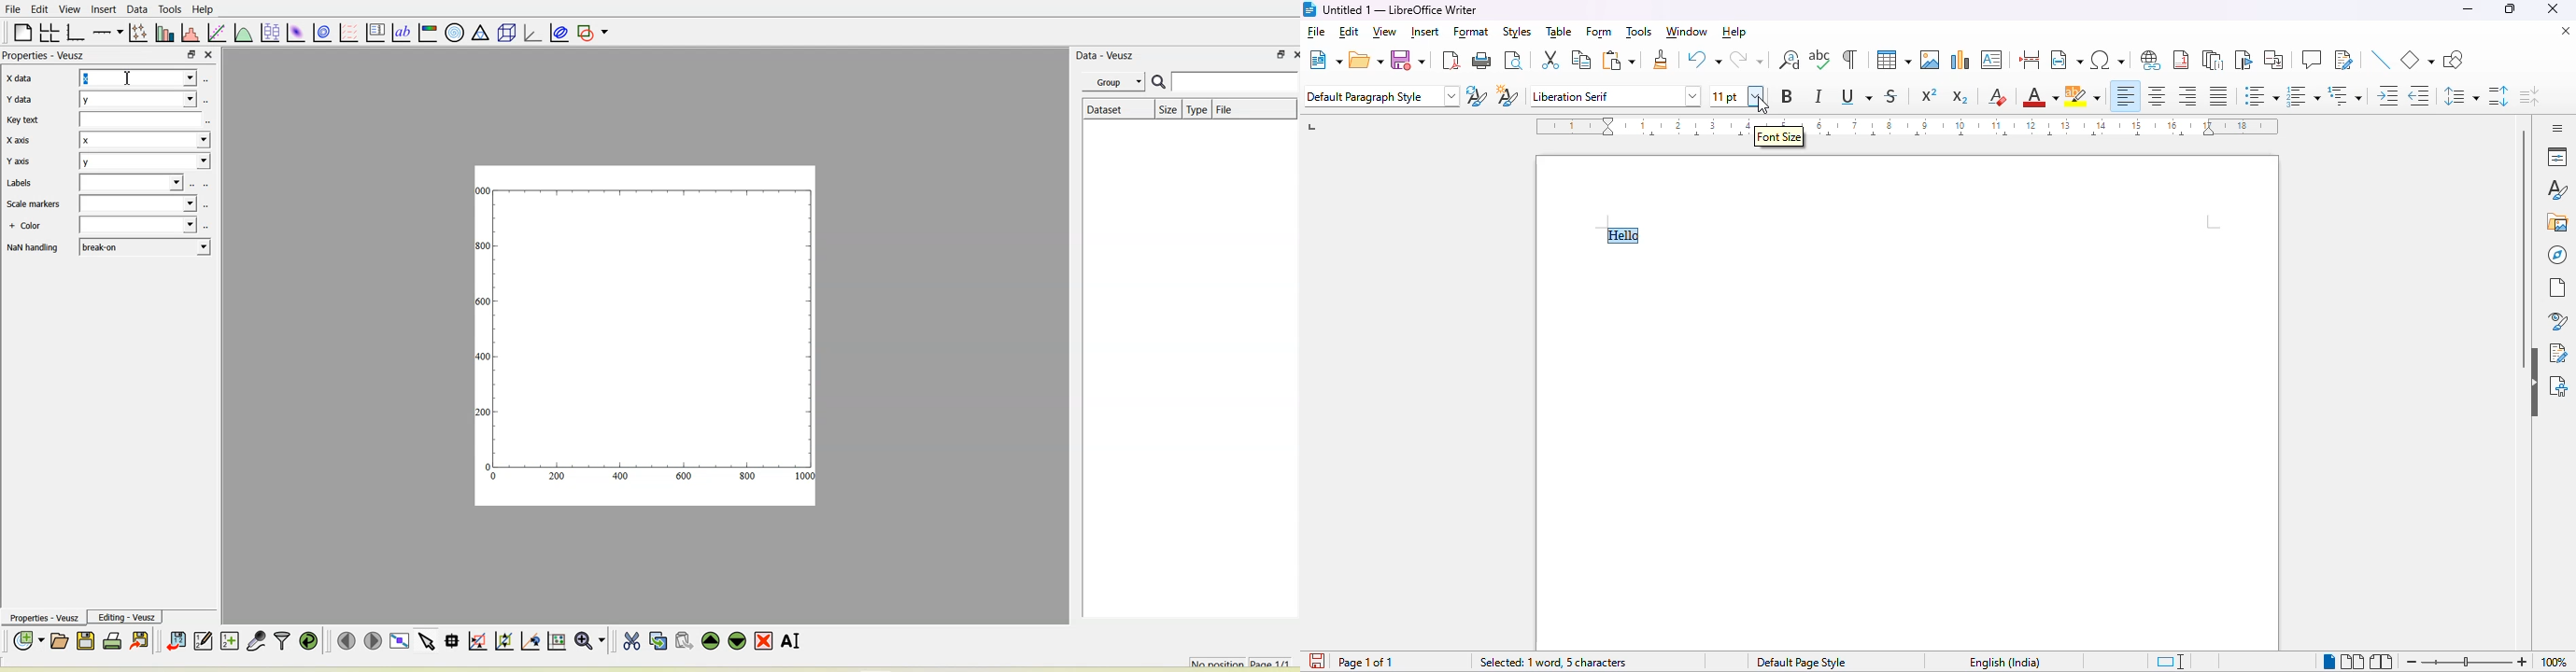  Describe the element at coordinates (495, 479) in the screenshot. I see `0` at that location.